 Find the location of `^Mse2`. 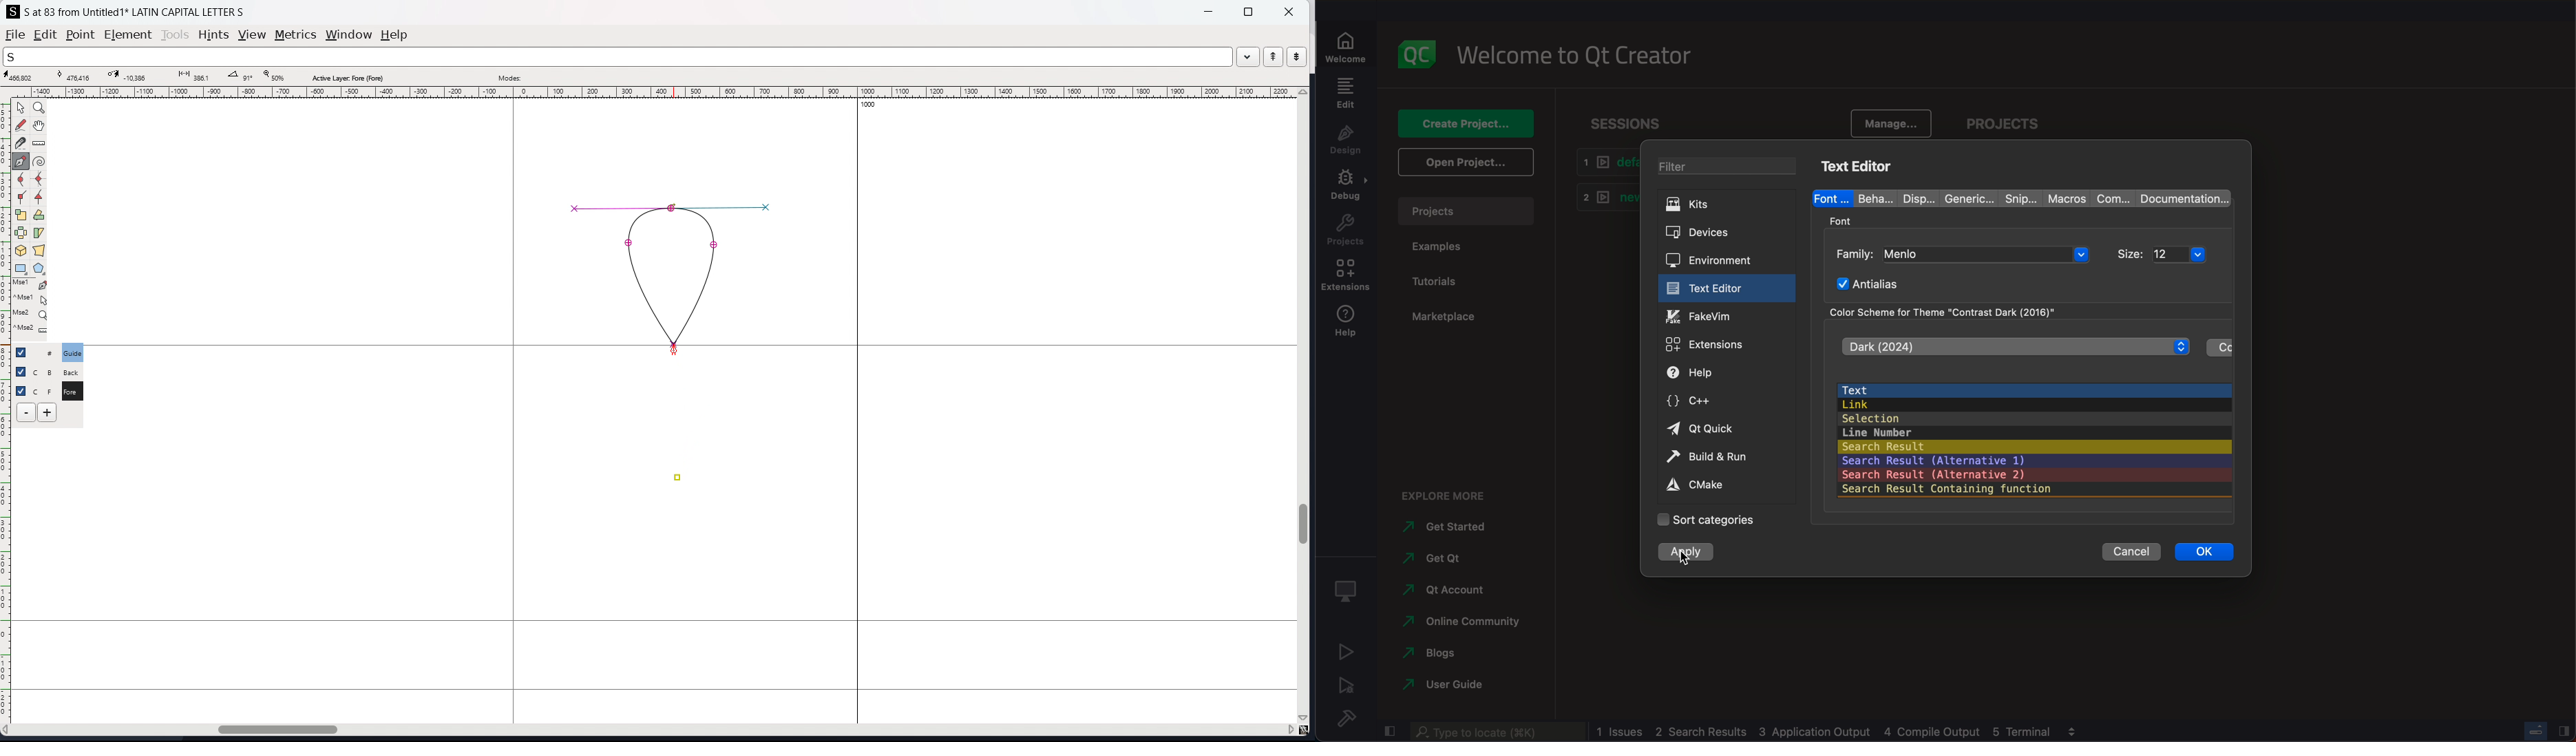

^Mse2 is located at coordinates (32, 330).